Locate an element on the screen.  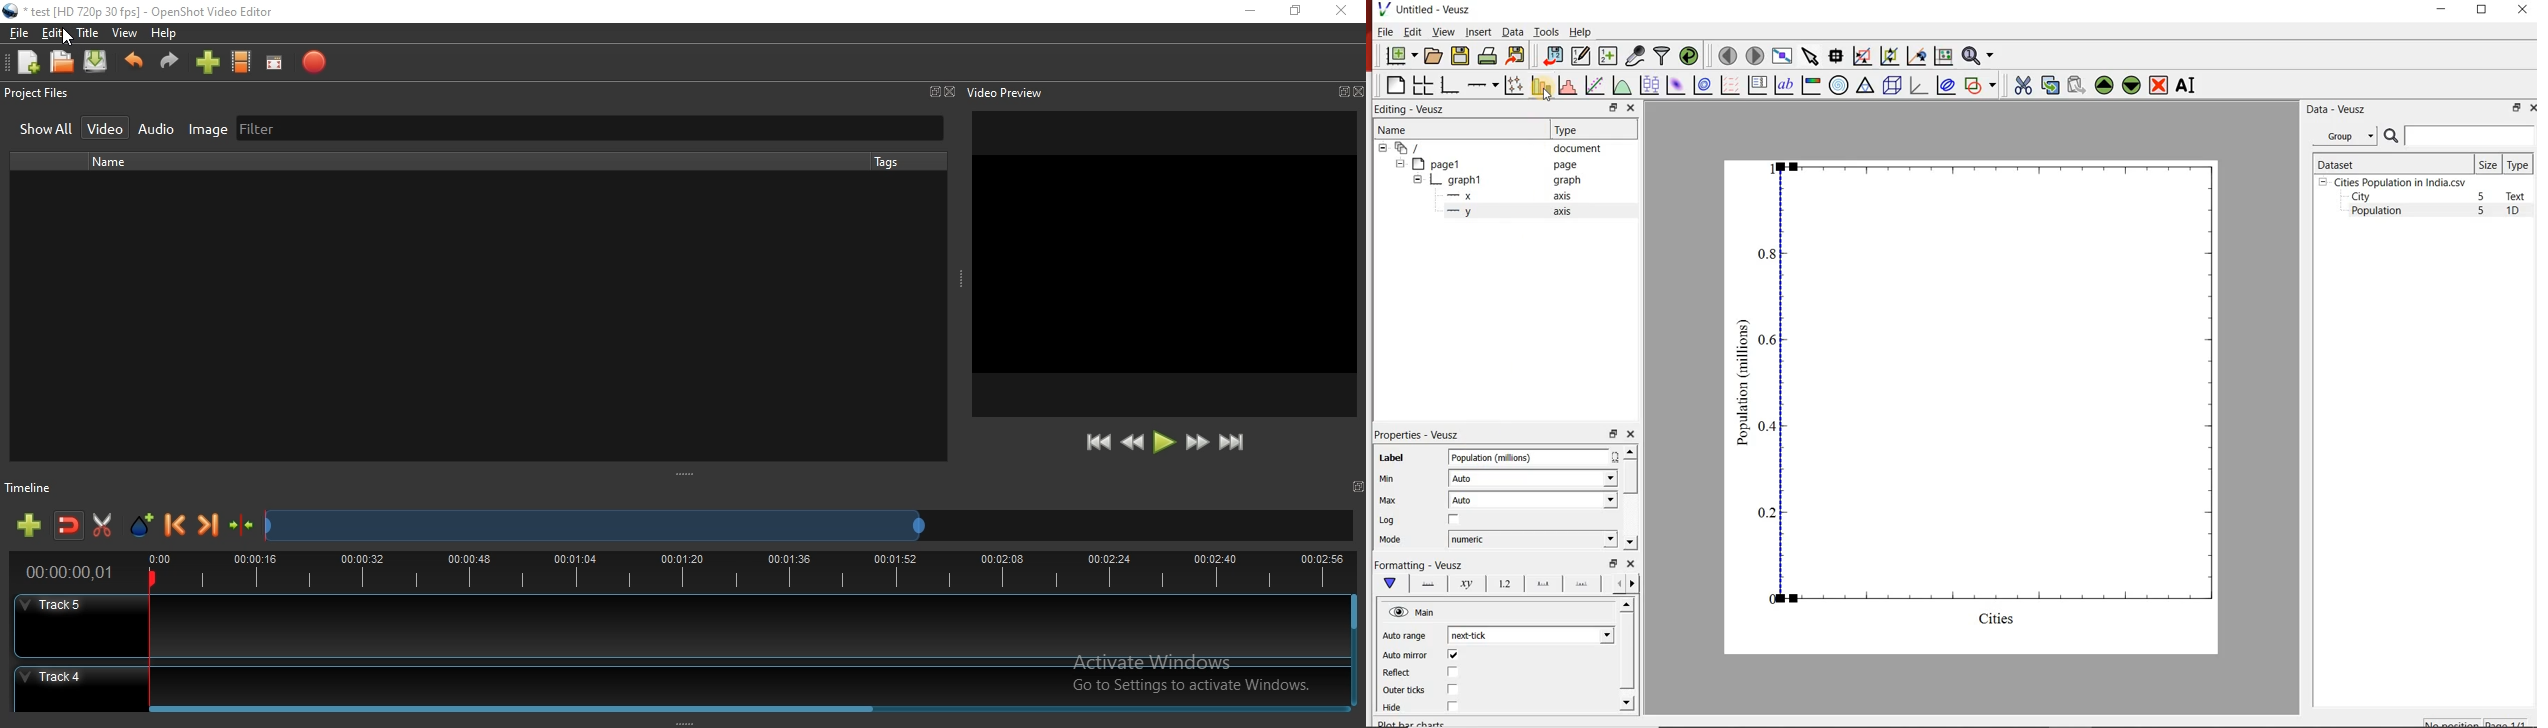
Restore is located at coordinates (1295, 11).